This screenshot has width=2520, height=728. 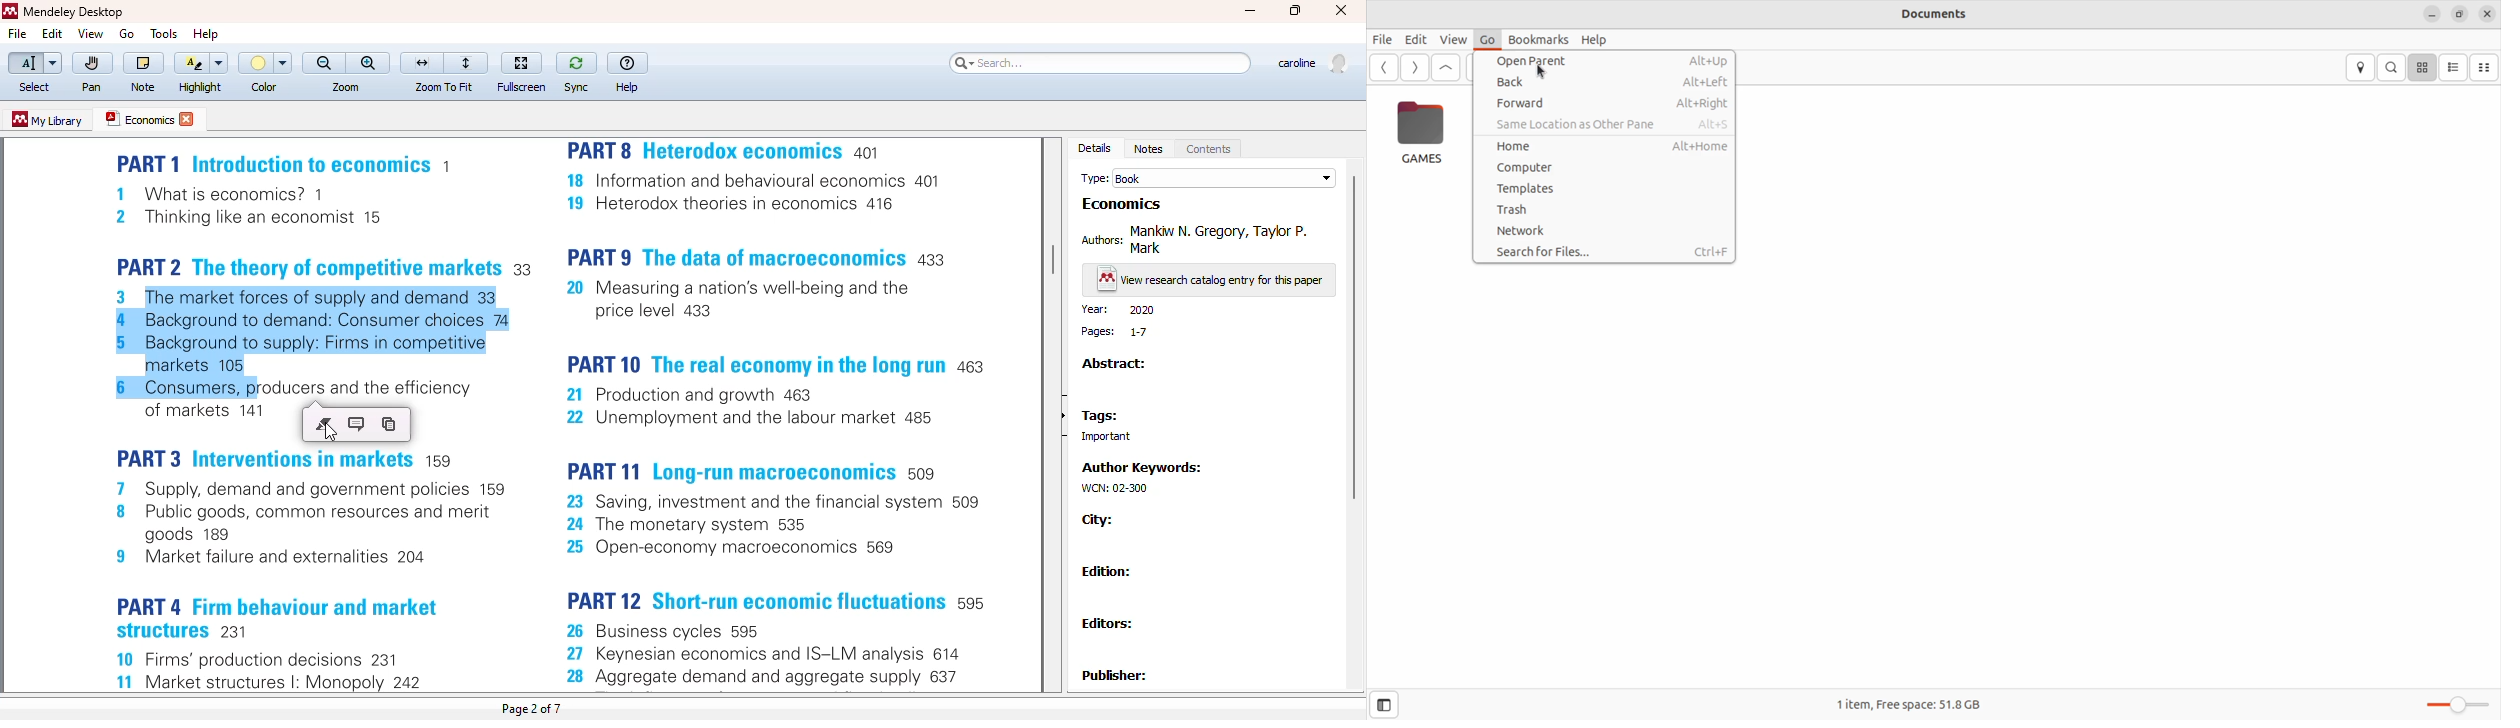 What do you see at coordinates (1485, 39) in the screenshot?
I see `Go` at bounding box center [1485, 39].